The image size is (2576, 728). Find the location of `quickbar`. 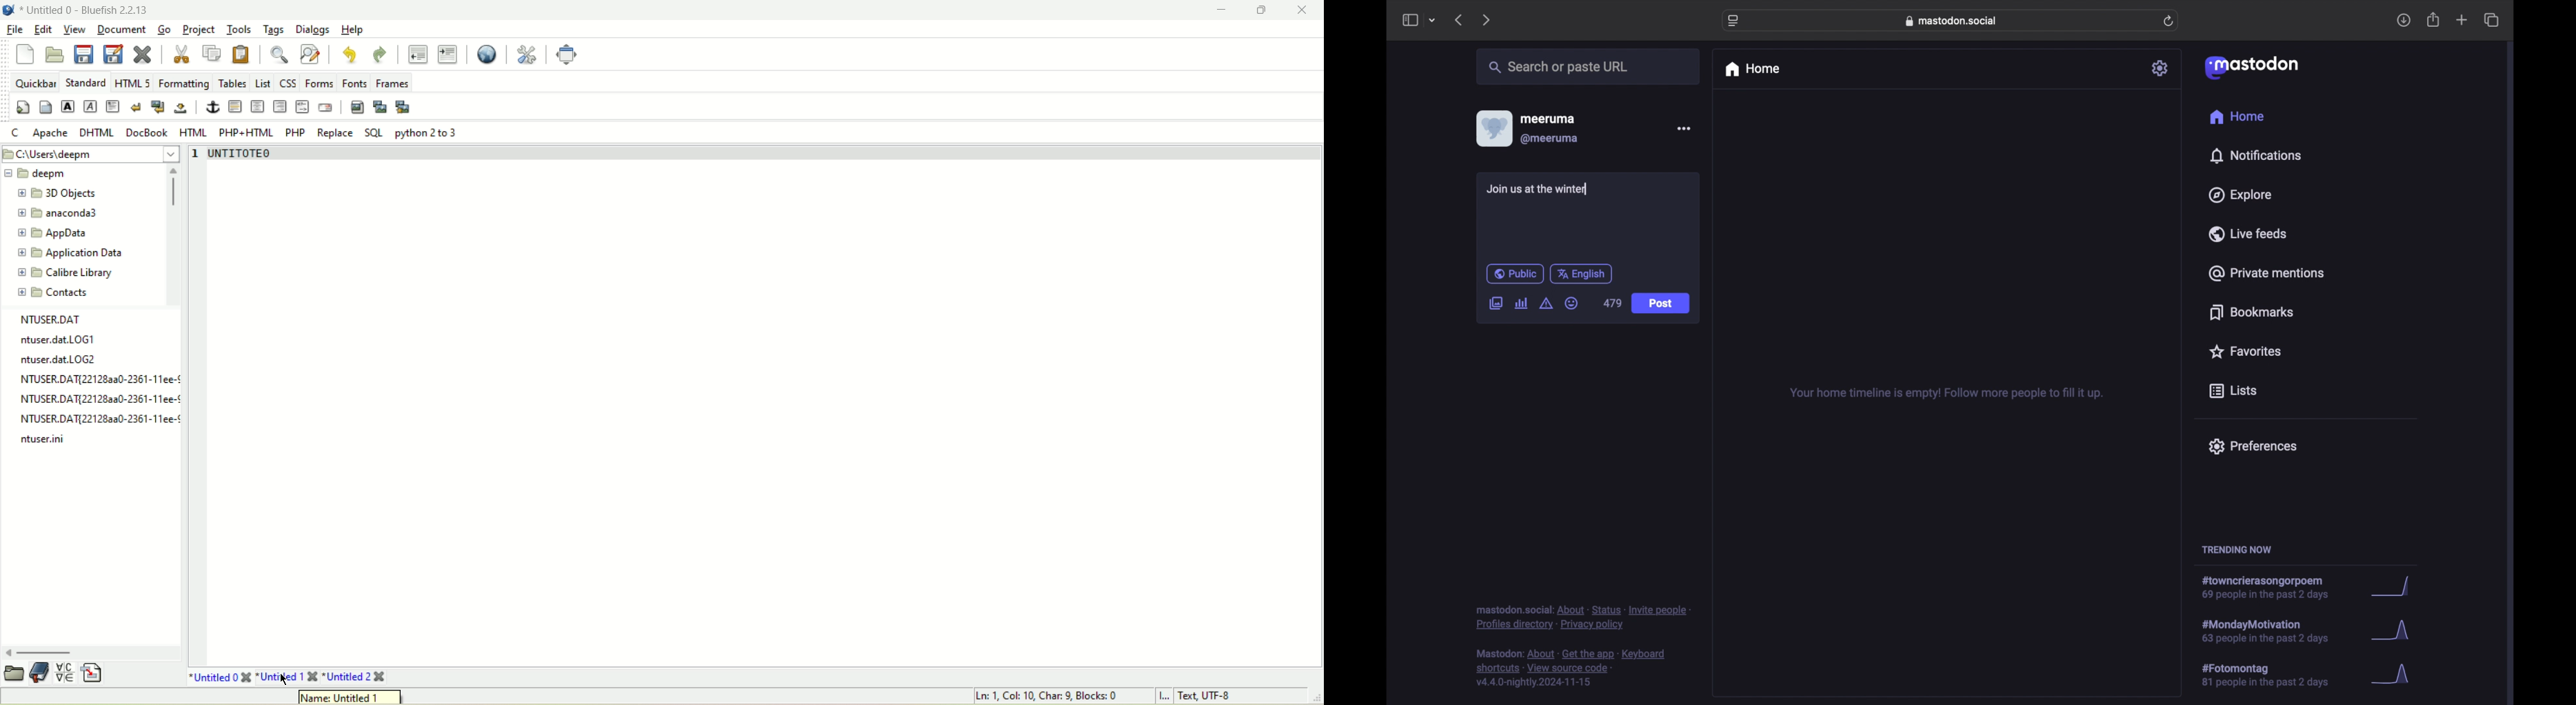

quickbar is located at coordinates (34, 81).